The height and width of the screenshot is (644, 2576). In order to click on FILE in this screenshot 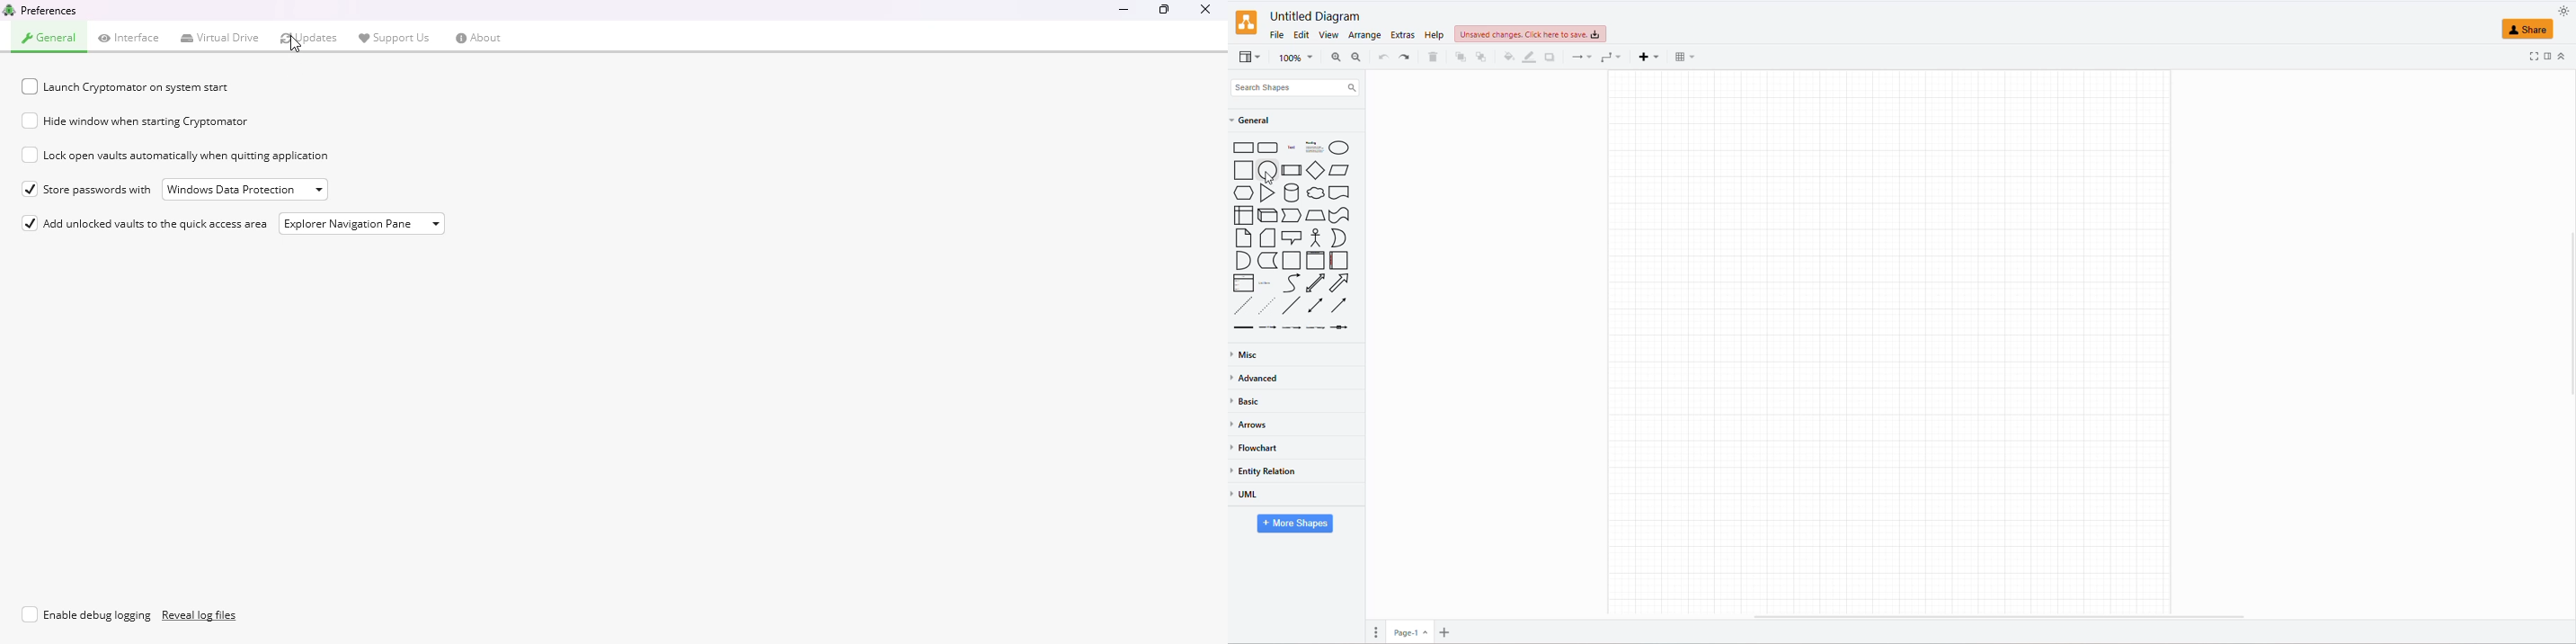, I will do `click(1274, 35)`.